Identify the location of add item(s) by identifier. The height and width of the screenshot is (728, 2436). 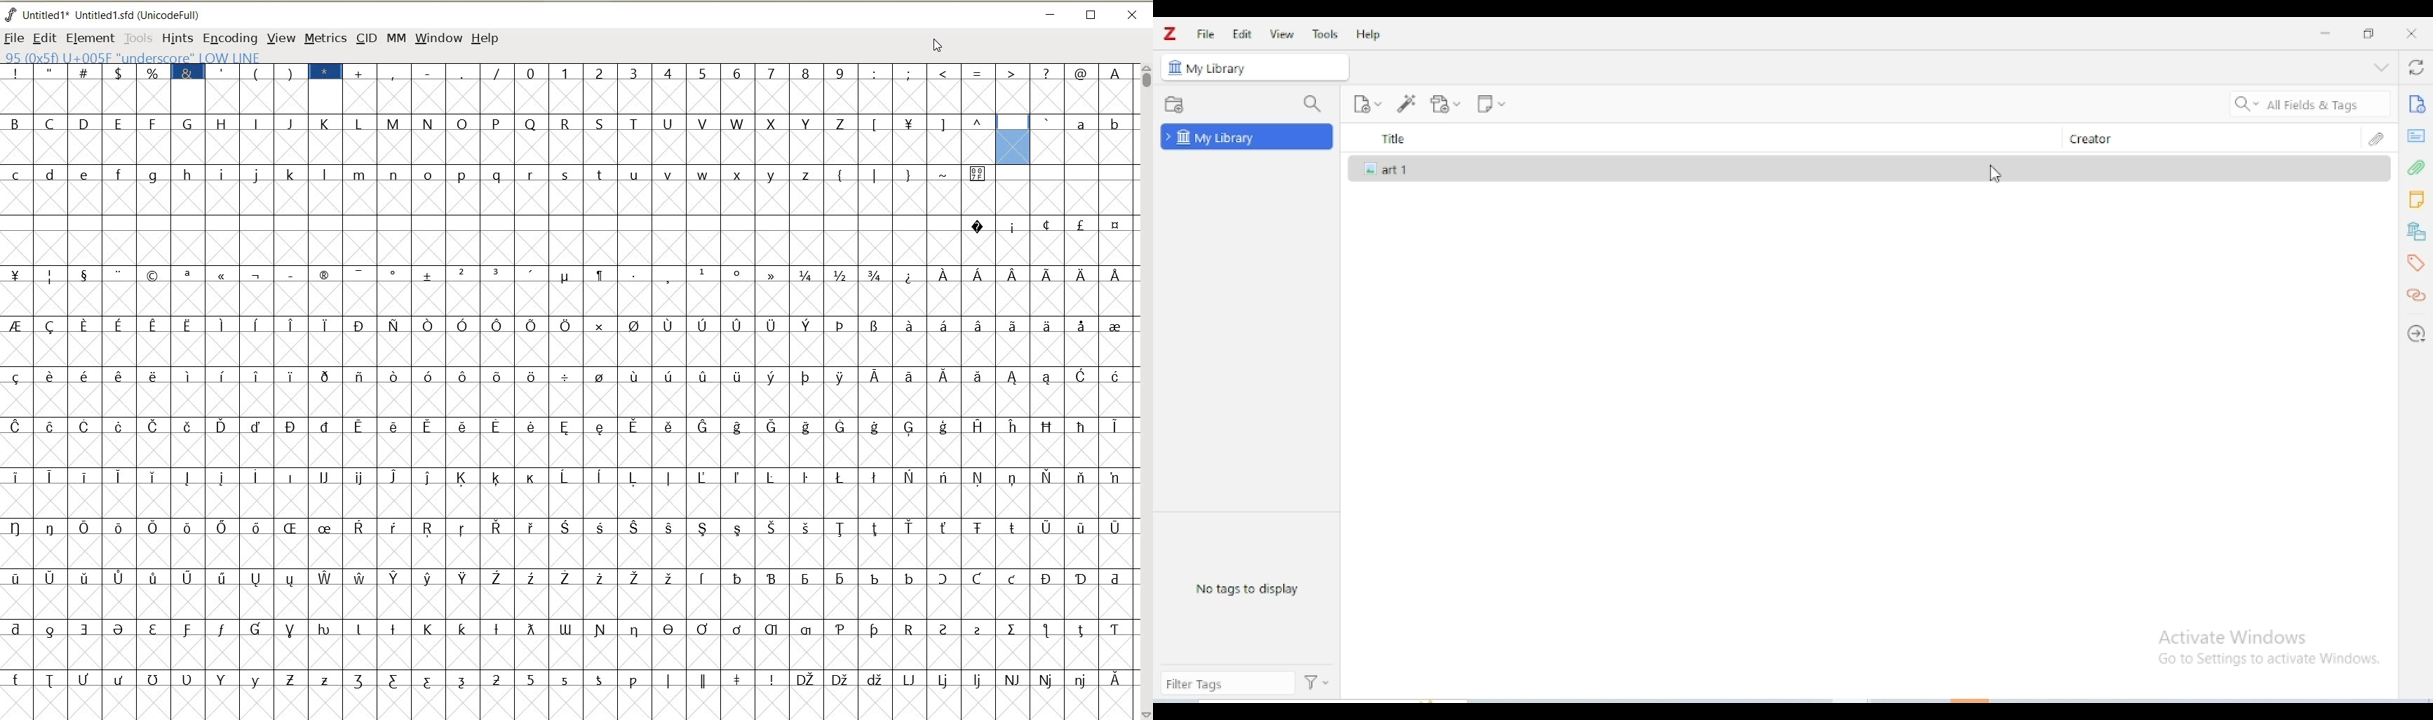
(1407, 103).